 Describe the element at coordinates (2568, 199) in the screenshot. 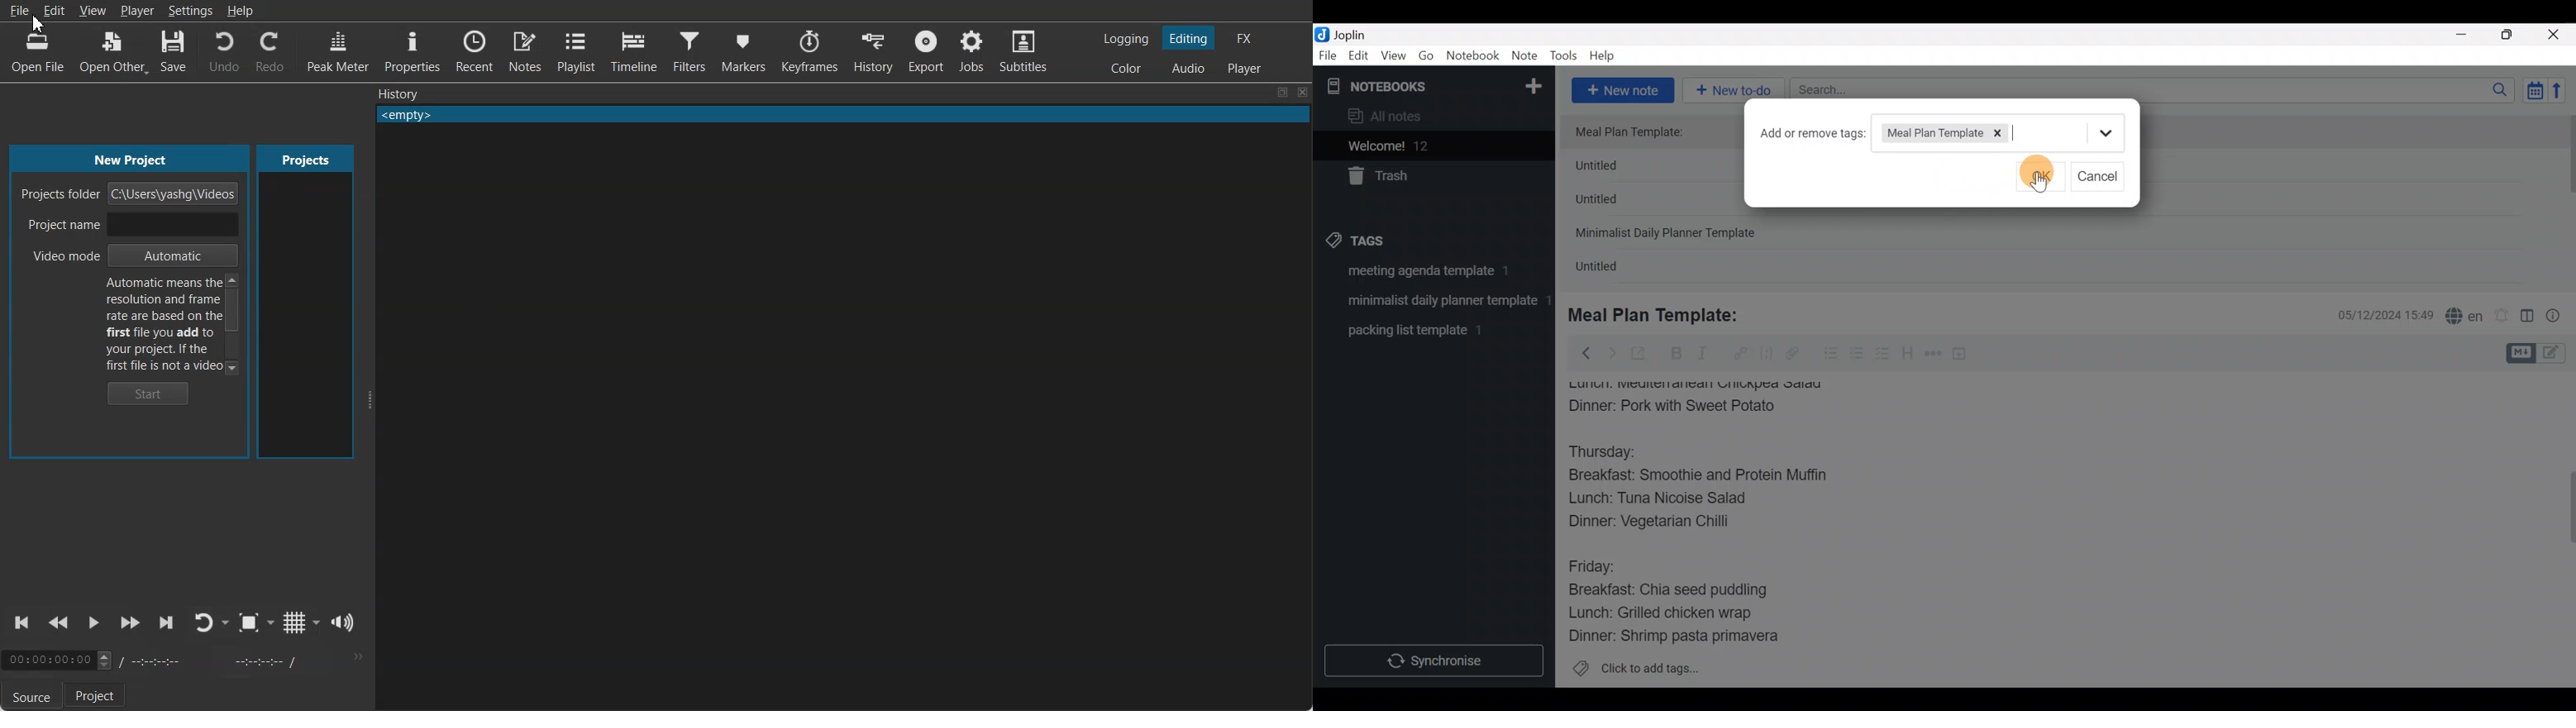

I see `scroll bar` at that location.